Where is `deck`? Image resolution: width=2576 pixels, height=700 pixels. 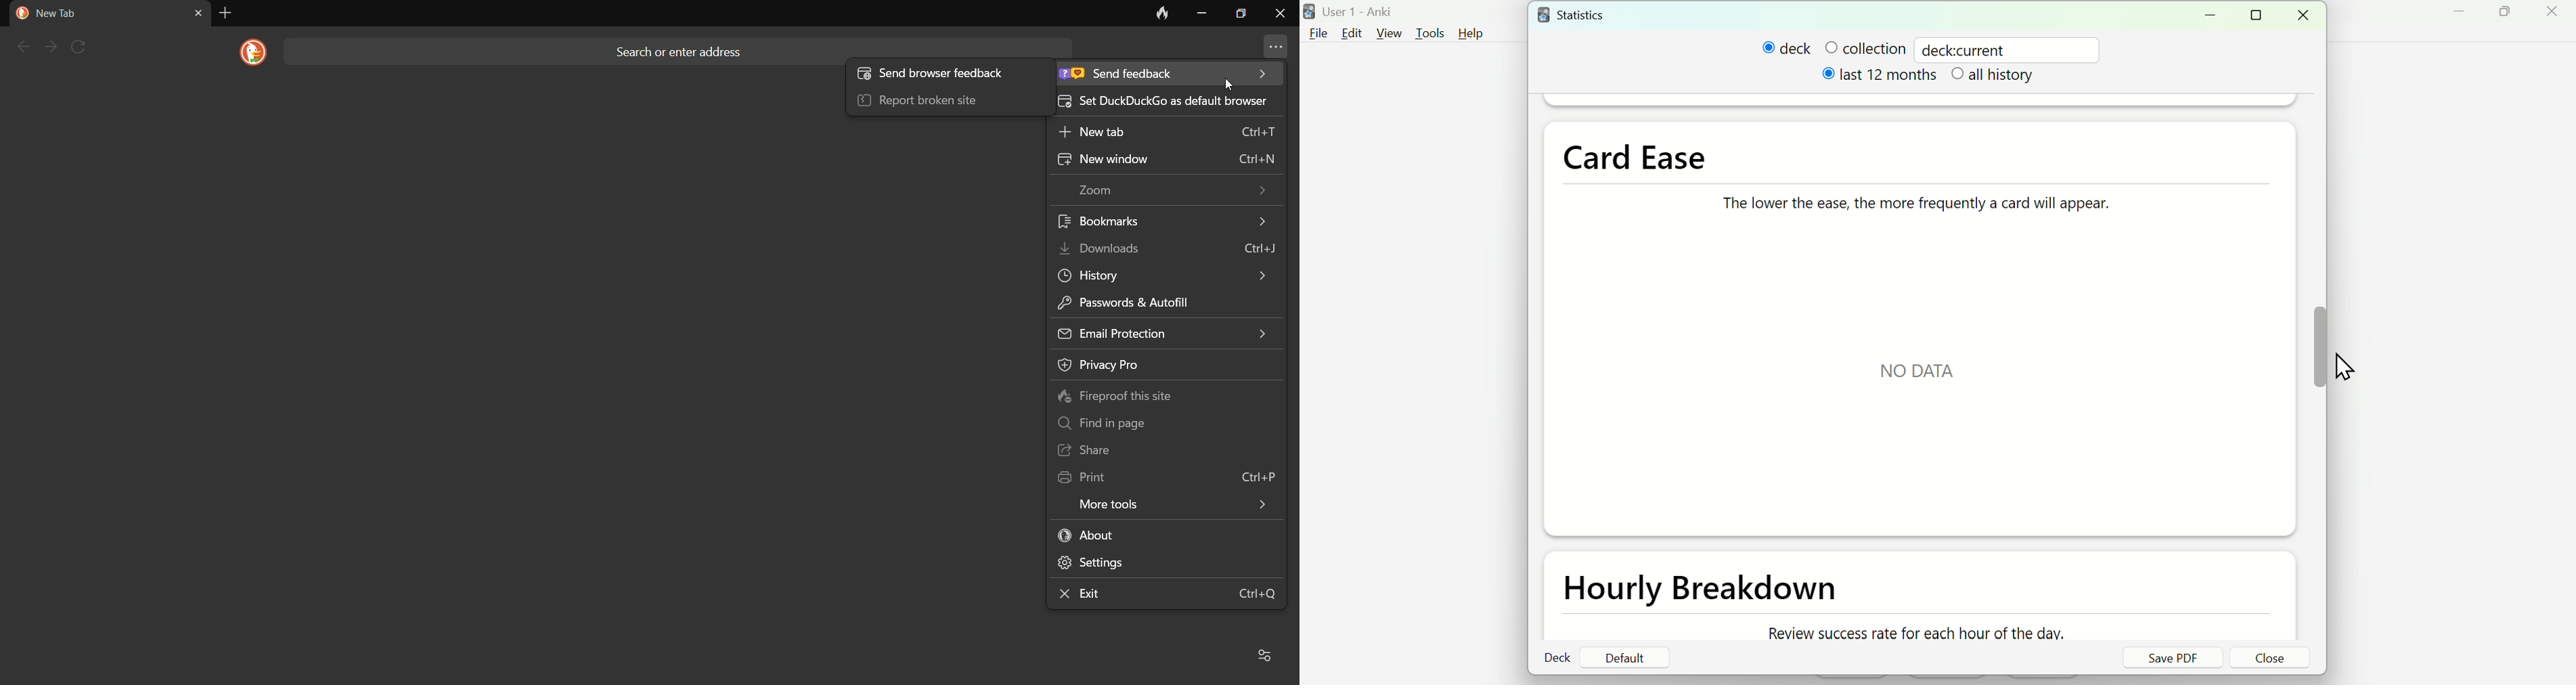
deck is located at coordinates (1787, 49).